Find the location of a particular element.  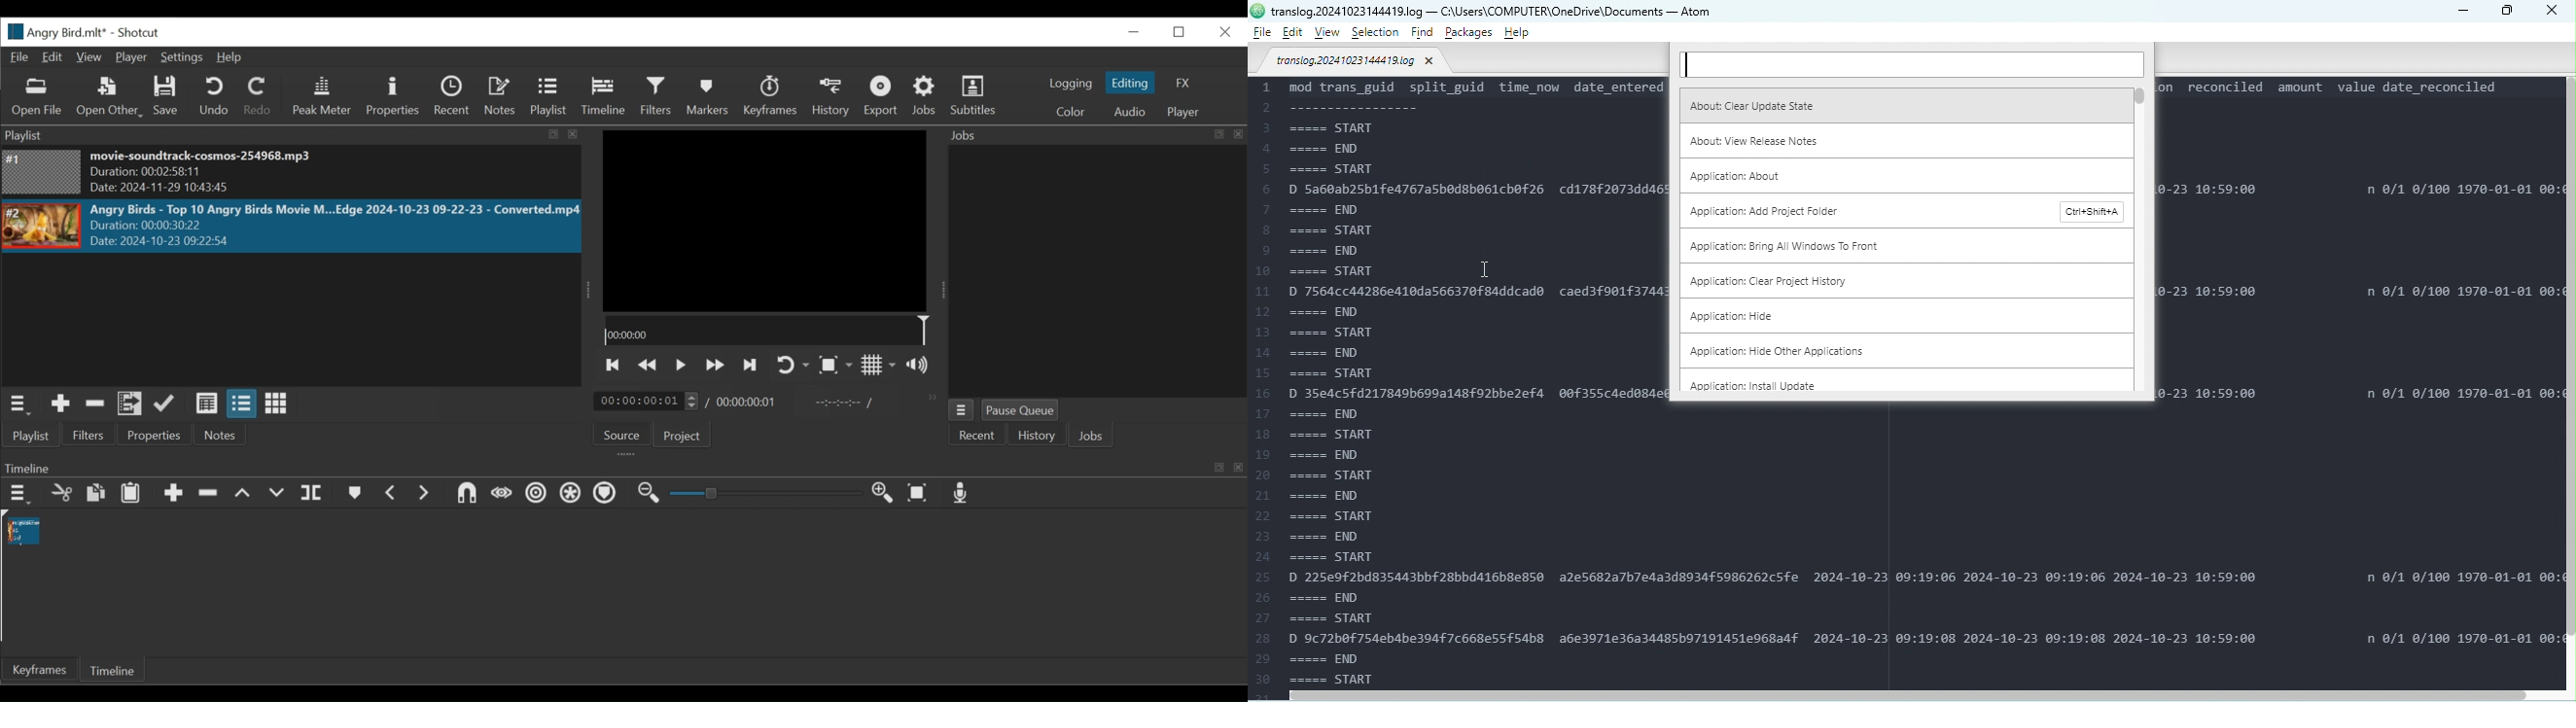

Filters is located at coordinates (94, 434).